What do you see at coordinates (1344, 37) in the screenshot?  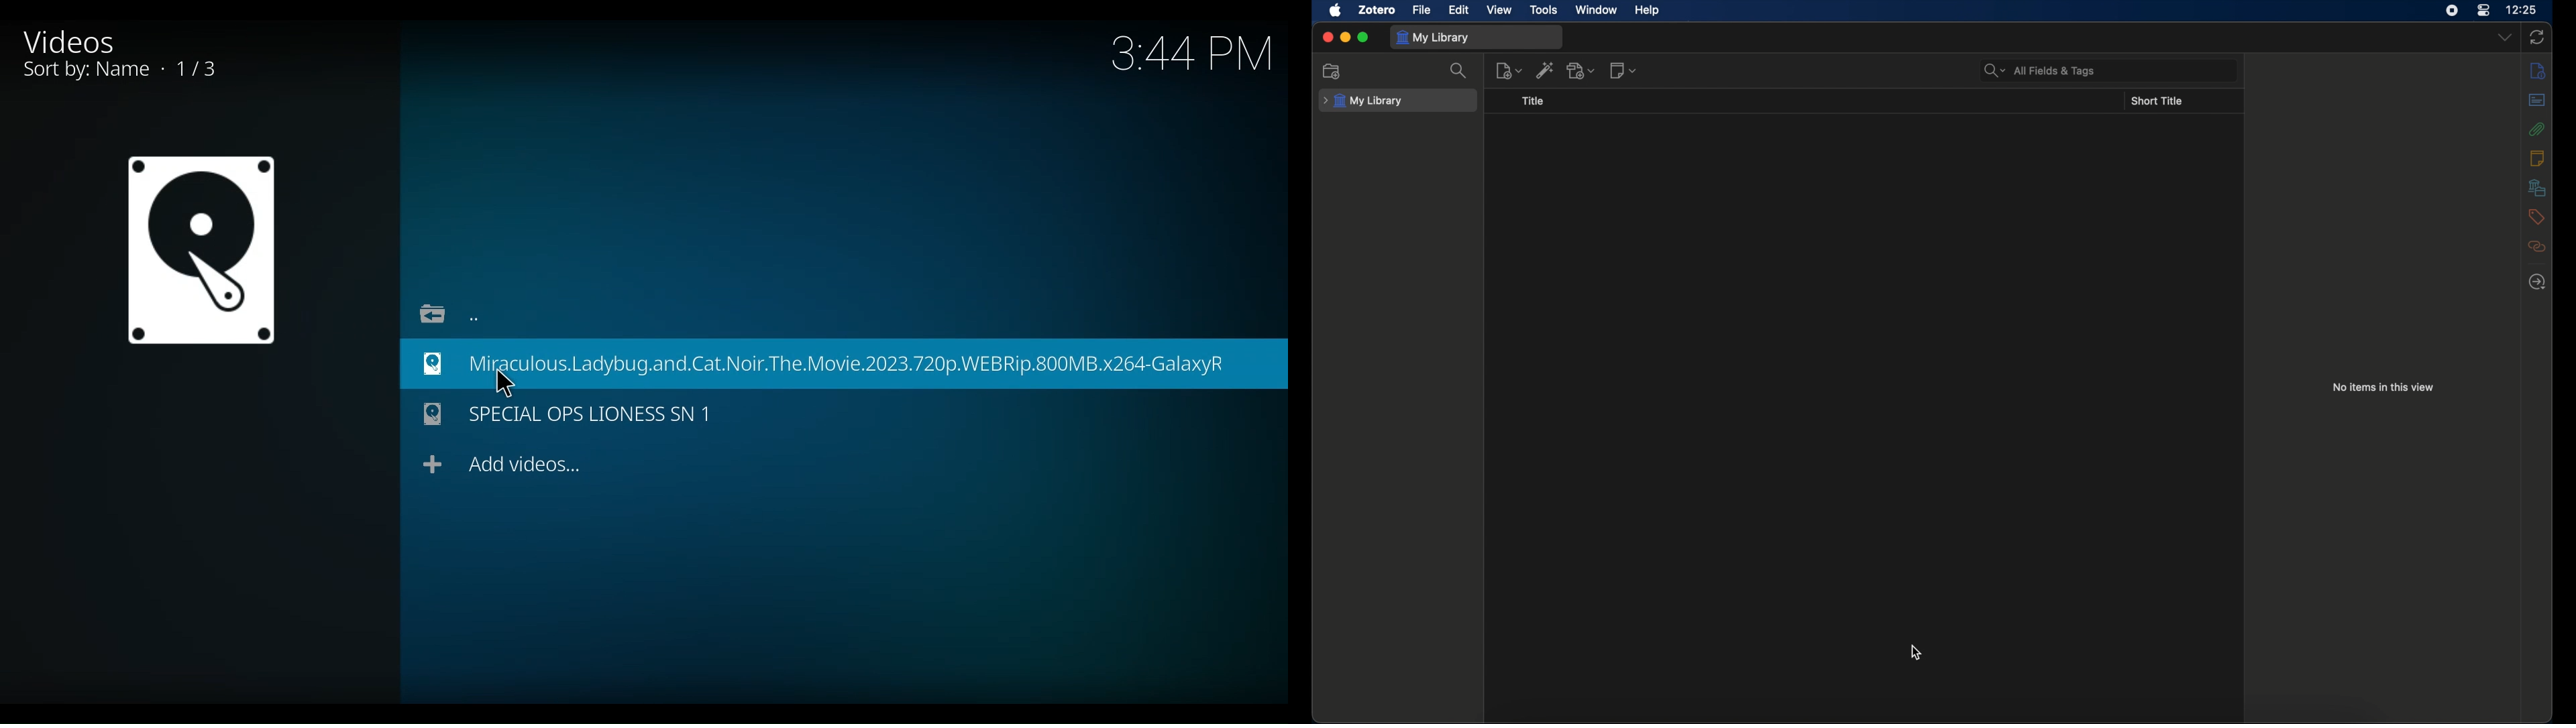 I see `minimize` at bounding box center [1344, 37].